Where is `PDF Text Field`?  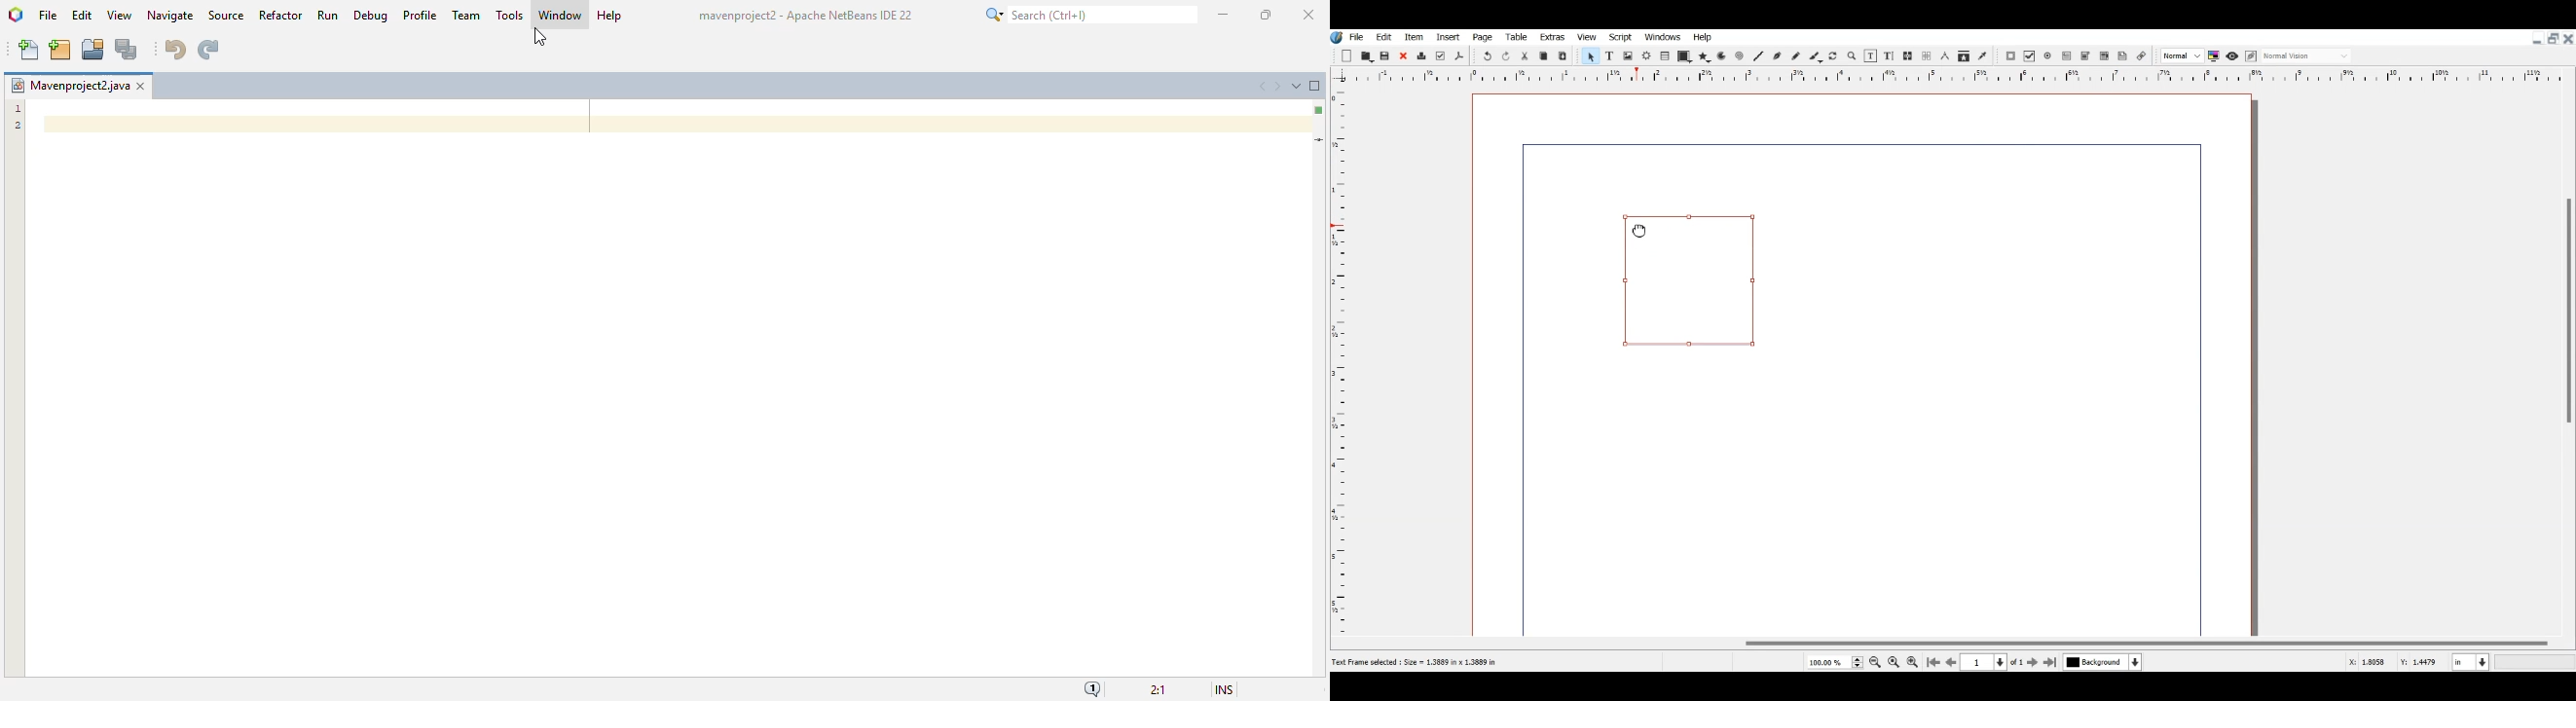
PDF Text Field is located at coordinates (2067, 56).